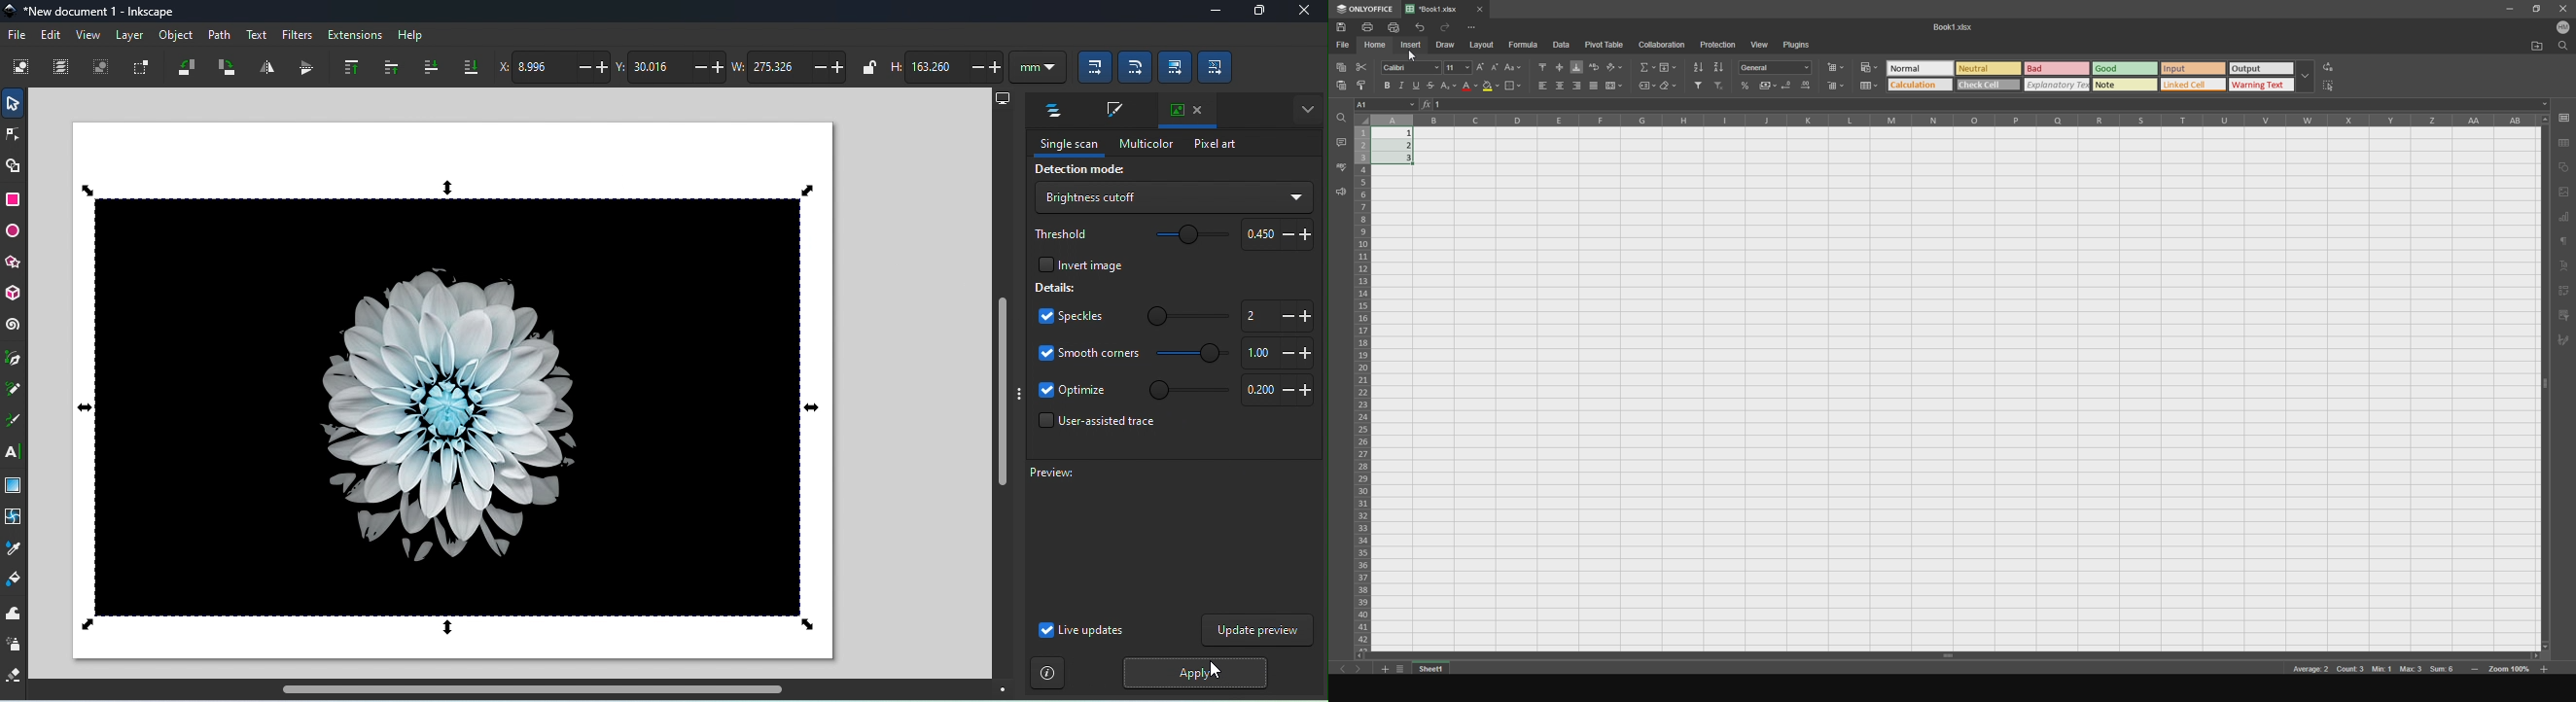 The height and width of the screenshot is (728, 2576). I want to click on collaboration, so click(1663, 45).